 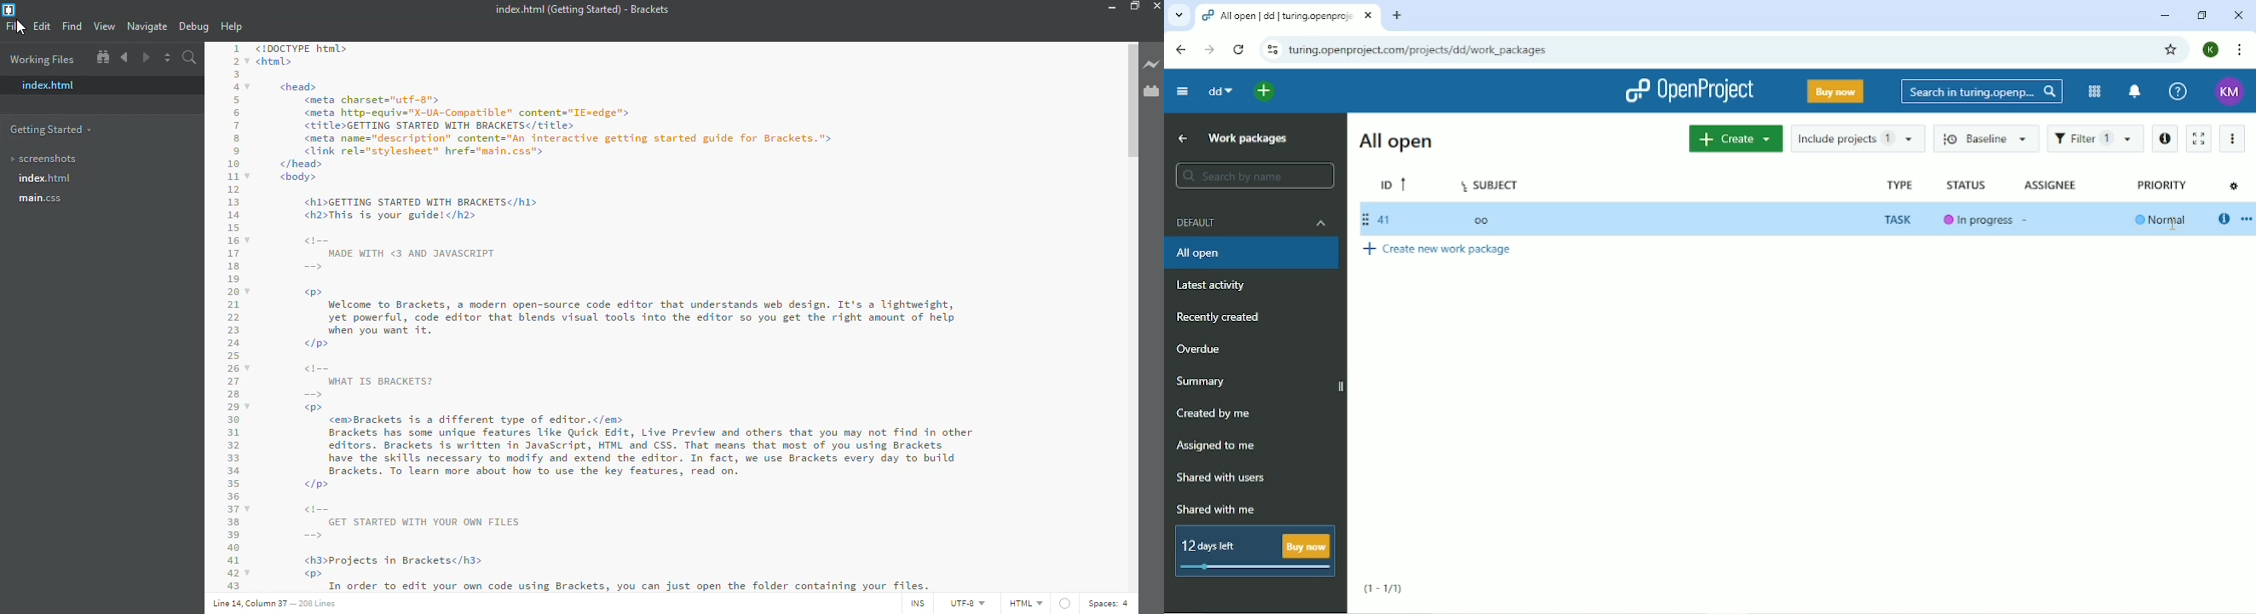 I want to click on KM, so click(x=2230, y=92).